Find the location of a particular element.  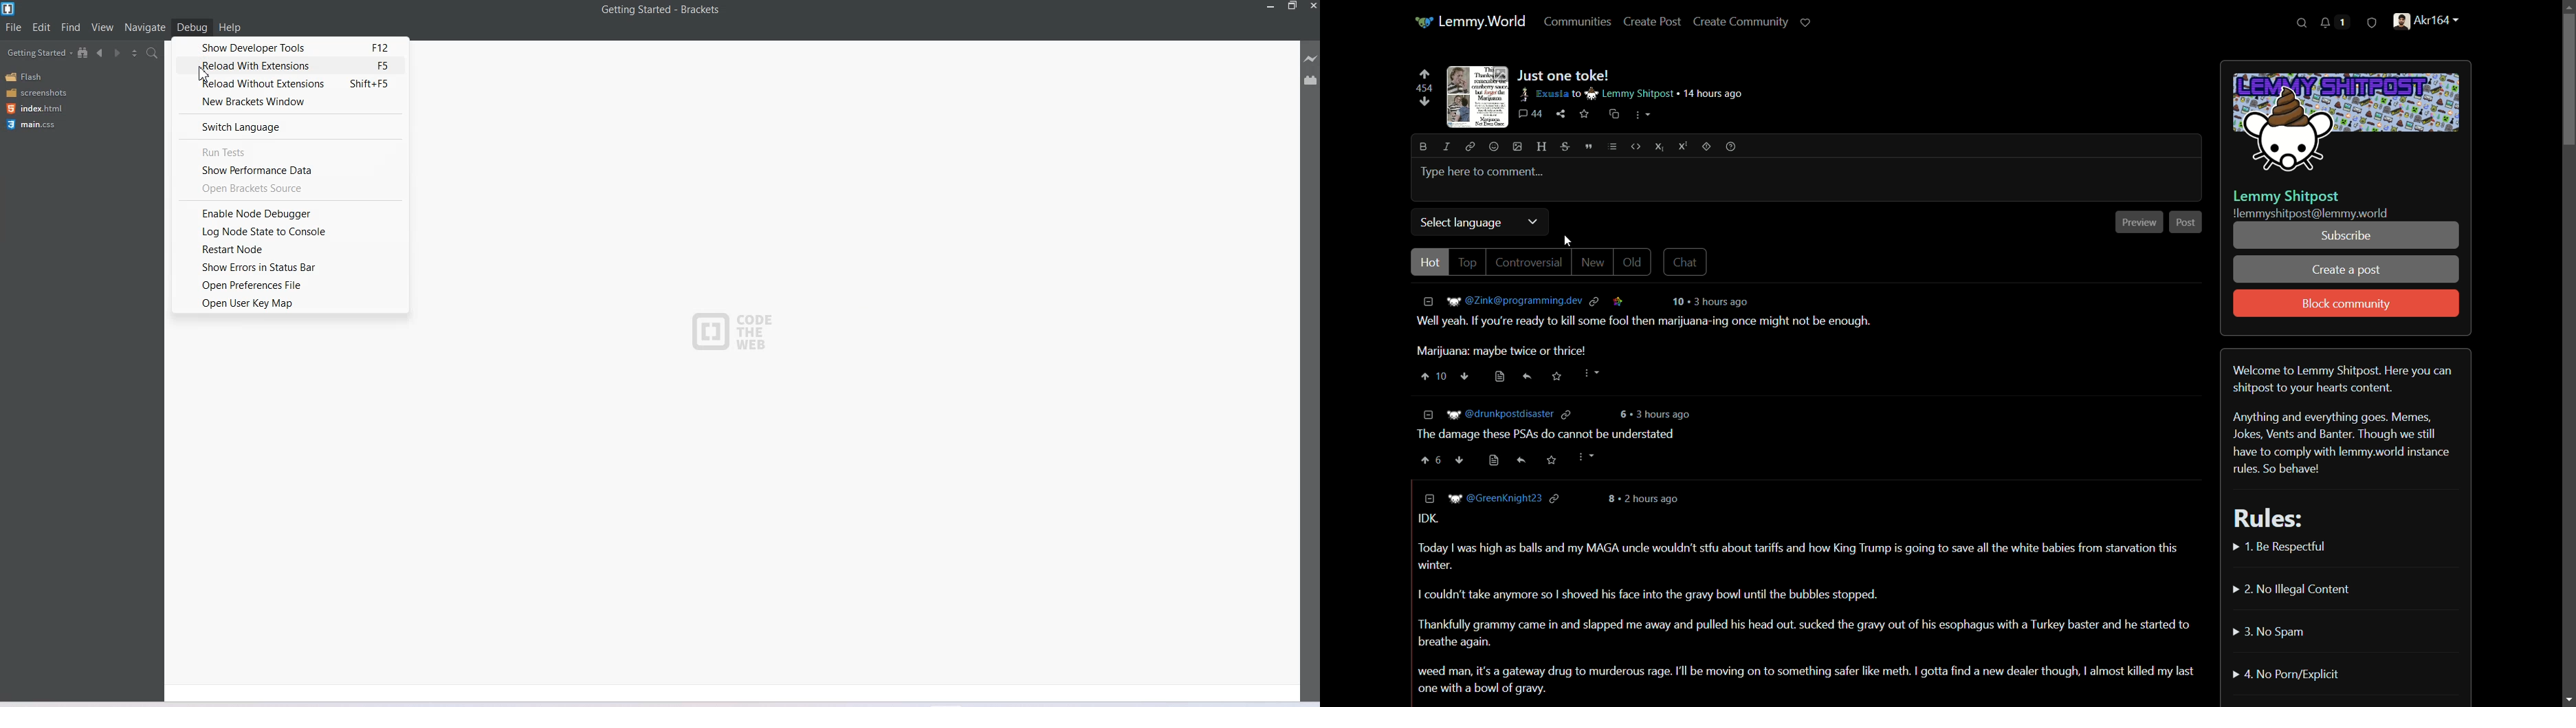

bold is located at coordinates (1423, 147).